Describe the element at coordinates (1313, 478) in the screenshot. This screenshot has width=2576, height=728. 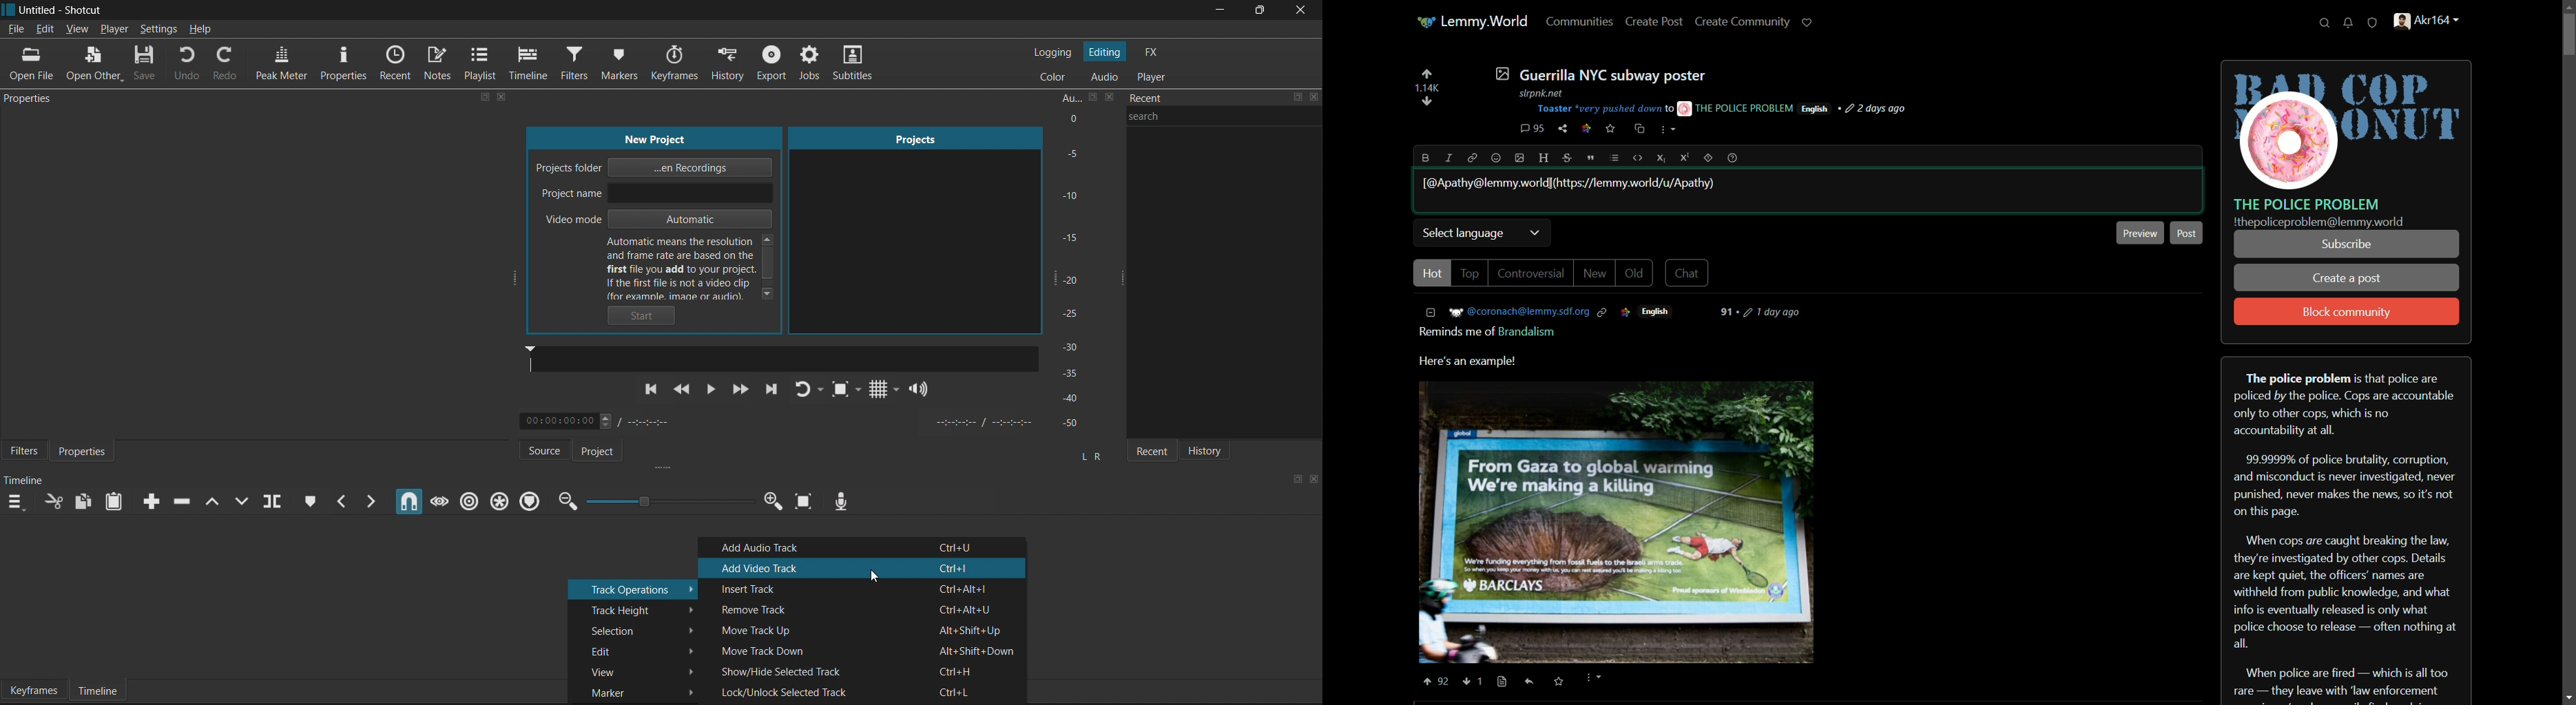
I see `close` at that location.